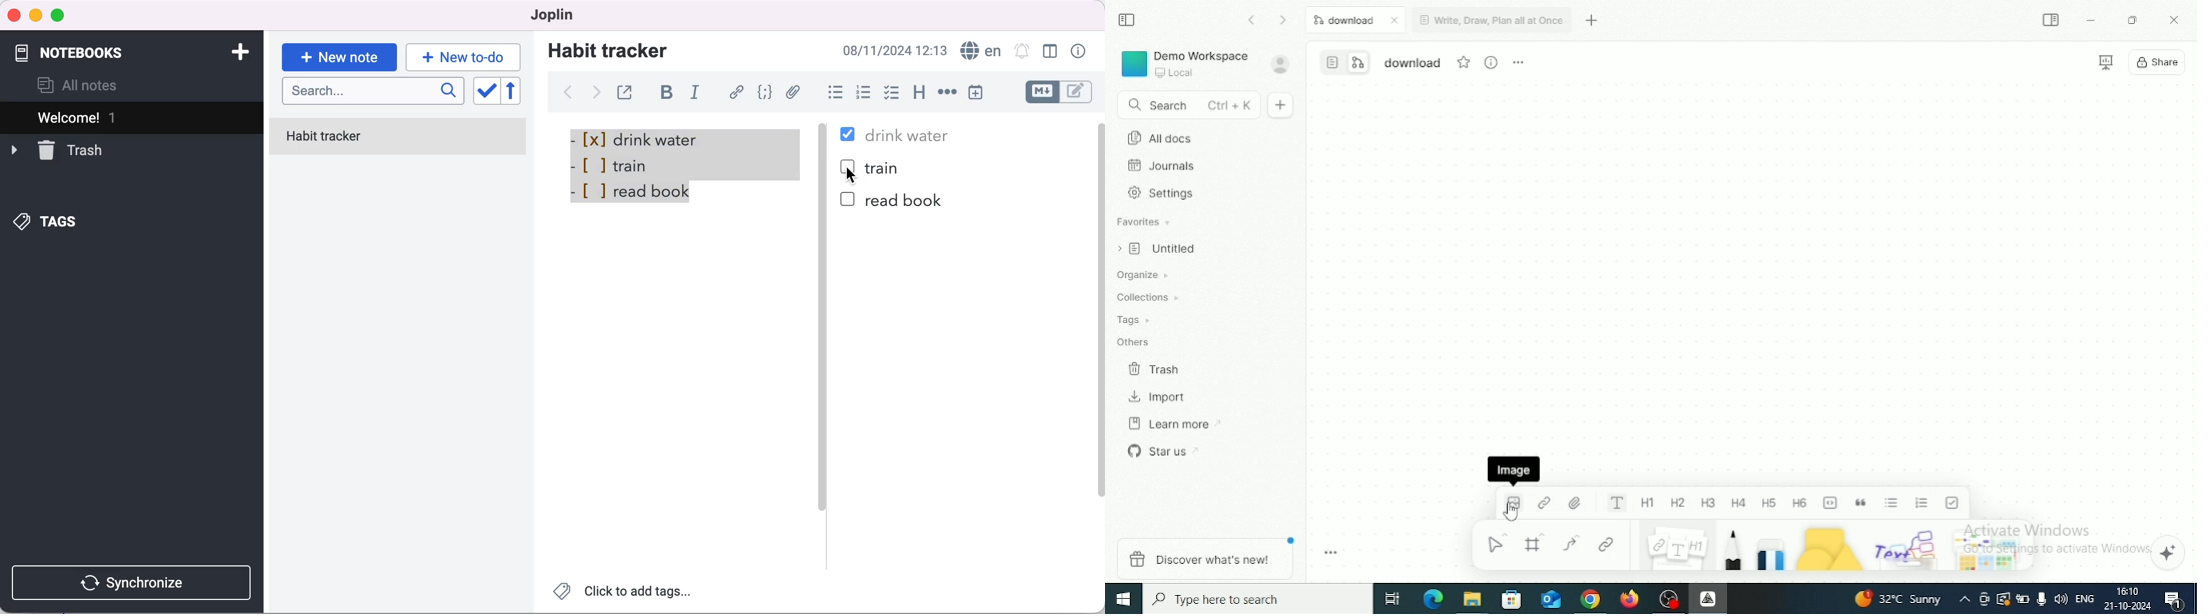 Image resolution: width=2212 pixels, height=616 pixels. Describe the element at coordinates (905, 200) in the screenshot. I see `read book` at that location.